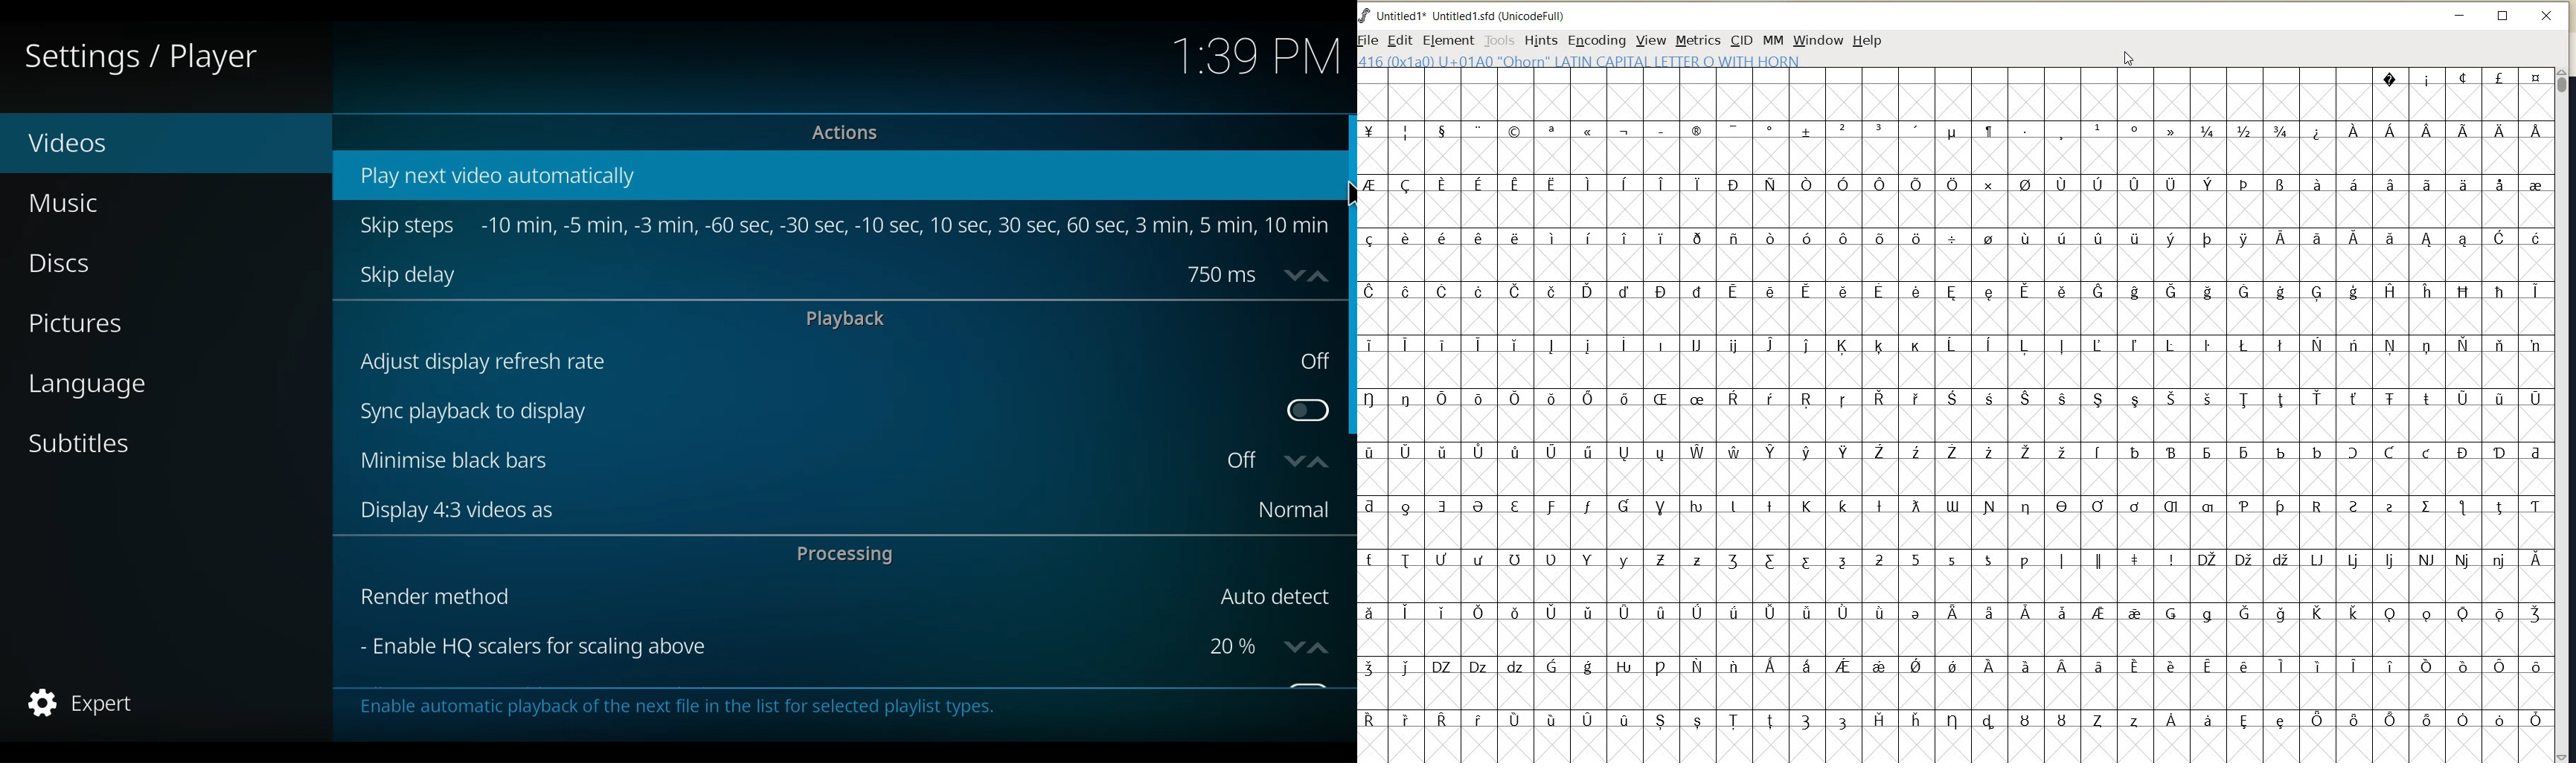  I want to click on off, so click(1315, 365).